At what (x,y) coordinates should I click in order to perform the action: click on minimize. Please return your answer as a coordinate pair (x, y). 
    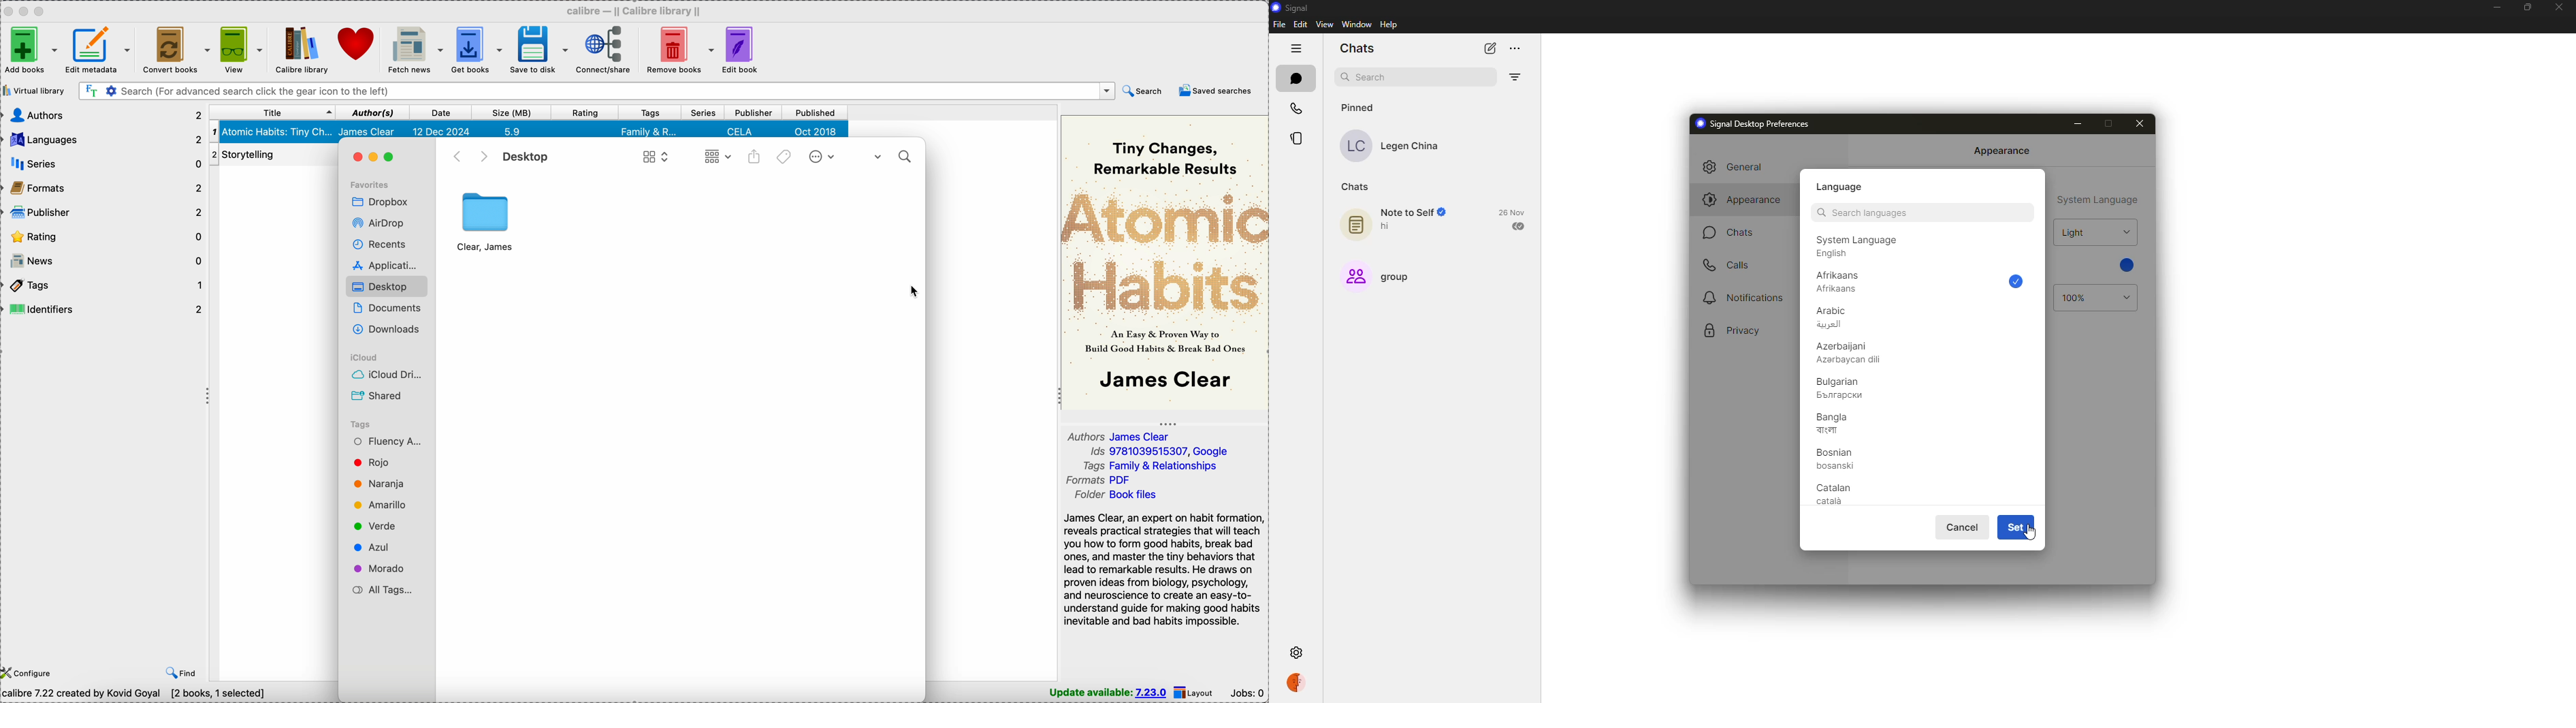
    Looking at the image, I should click on (2076, 123).